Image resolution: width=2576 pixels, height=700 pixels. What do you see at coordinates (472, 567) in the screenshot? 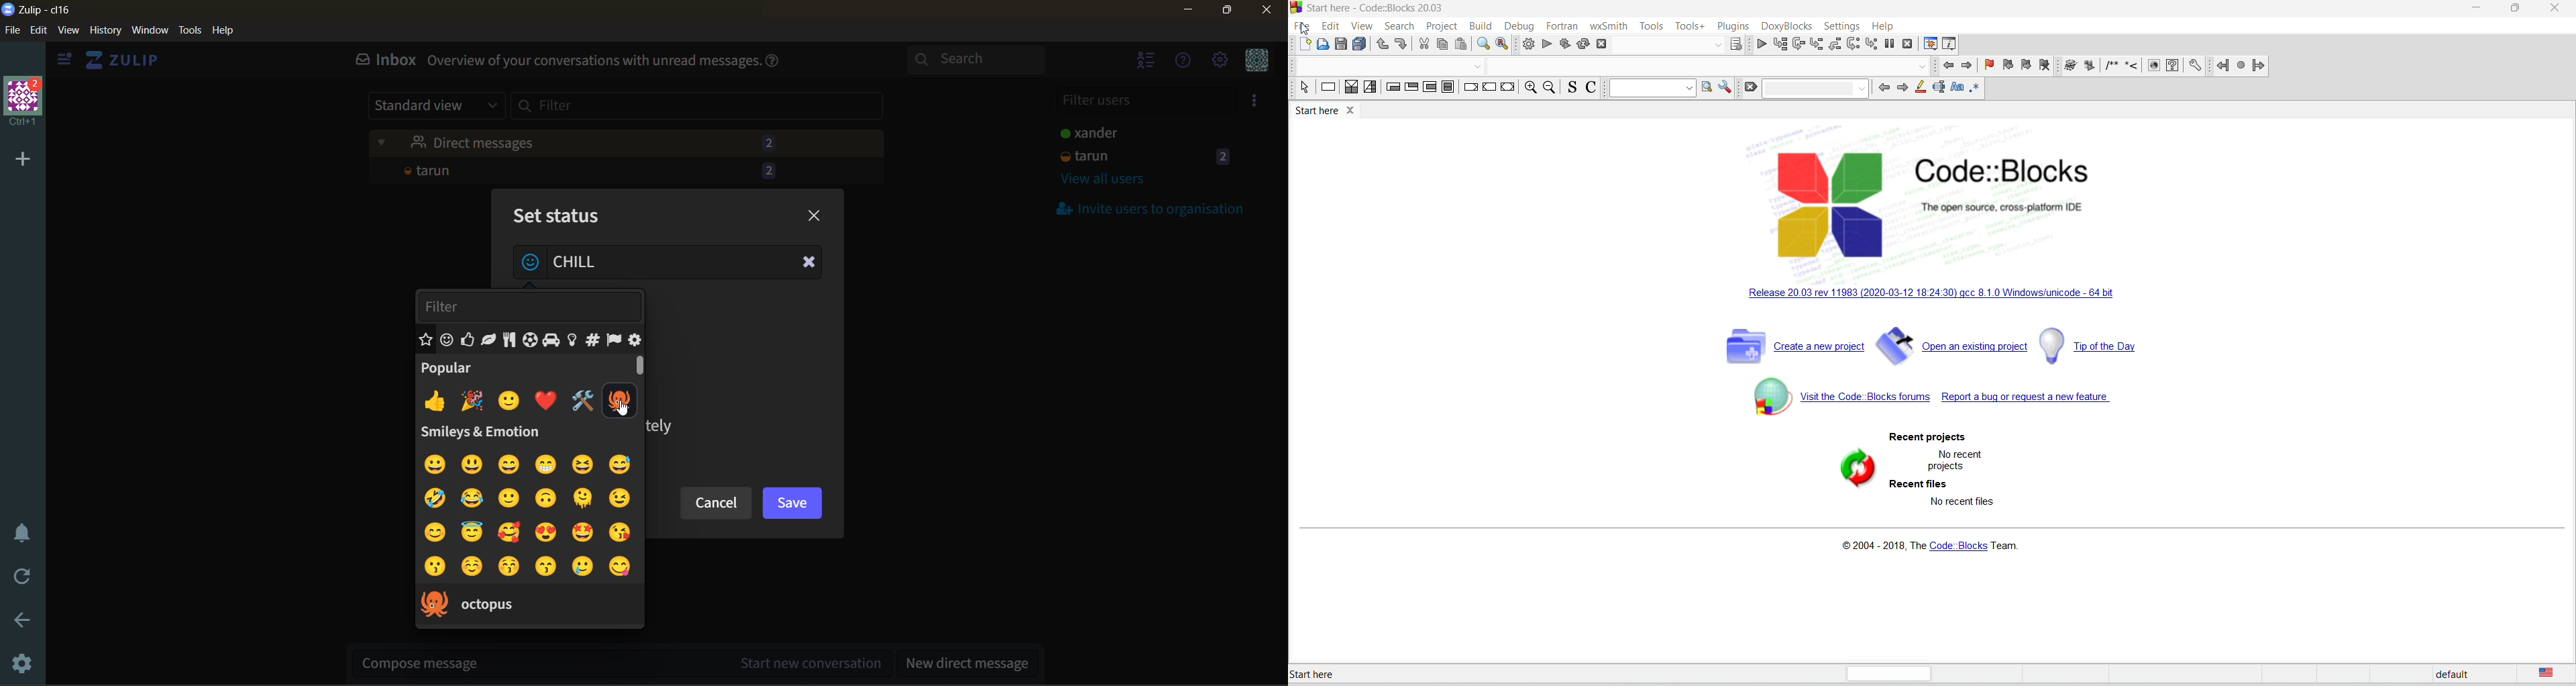
I see `emoji` at bounding box center [472, 567].